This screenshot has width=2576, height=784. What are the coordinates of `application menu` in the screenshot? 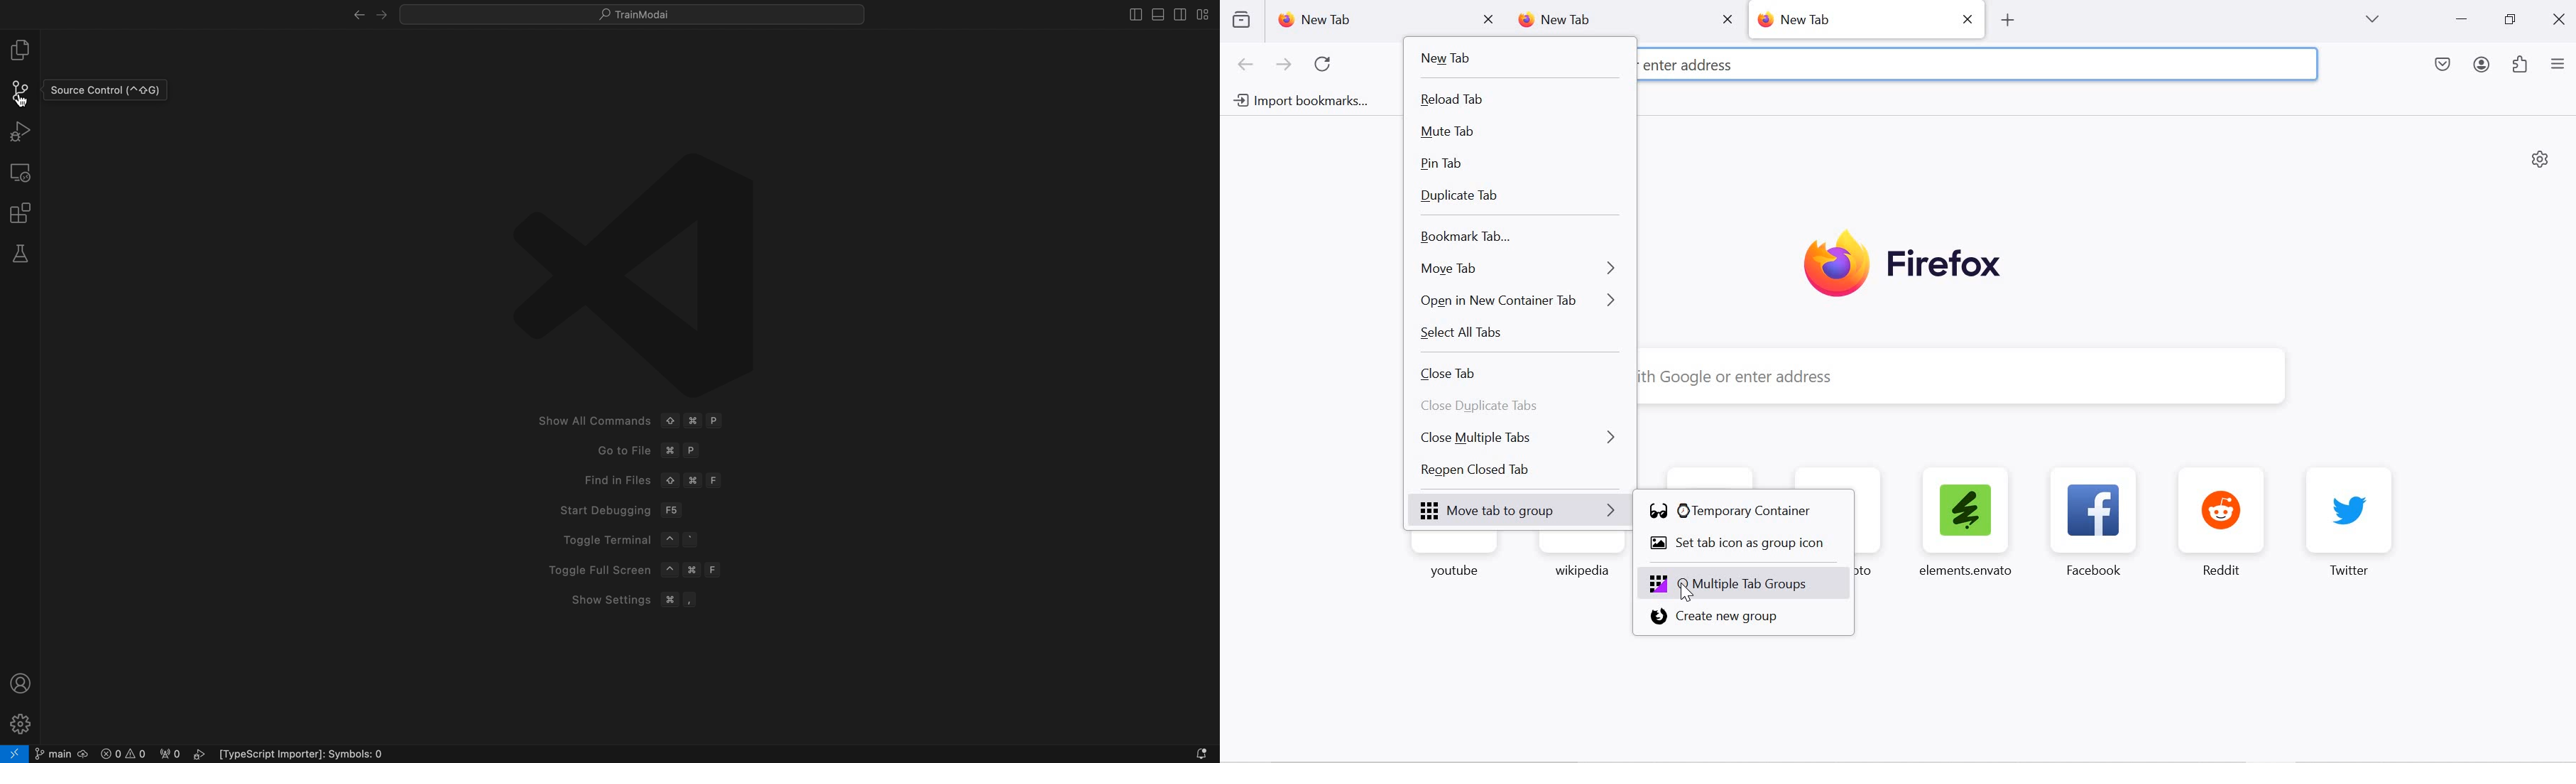 It's located at (2558, 65).